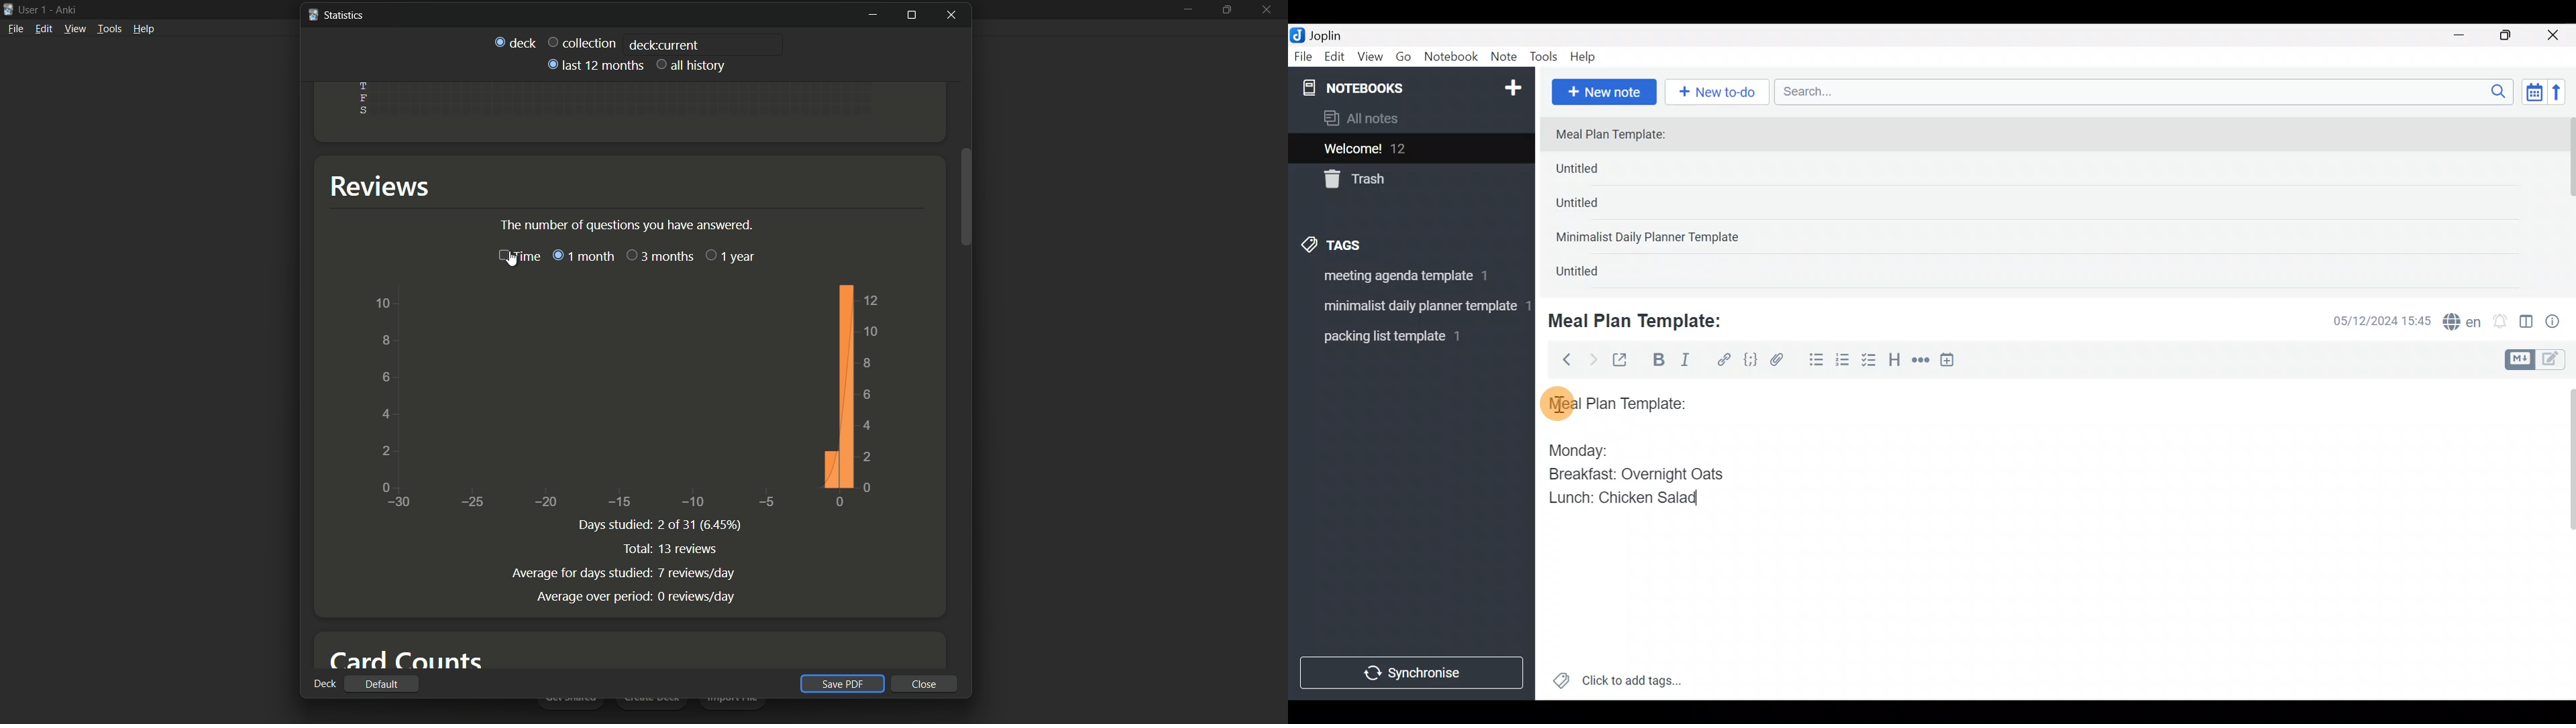 The height and width of the screenshot is (728, 2576). What do you see at coordinates (1507, 58) in the screenshot?
I see `Note` at bounding box center [1507, 58].